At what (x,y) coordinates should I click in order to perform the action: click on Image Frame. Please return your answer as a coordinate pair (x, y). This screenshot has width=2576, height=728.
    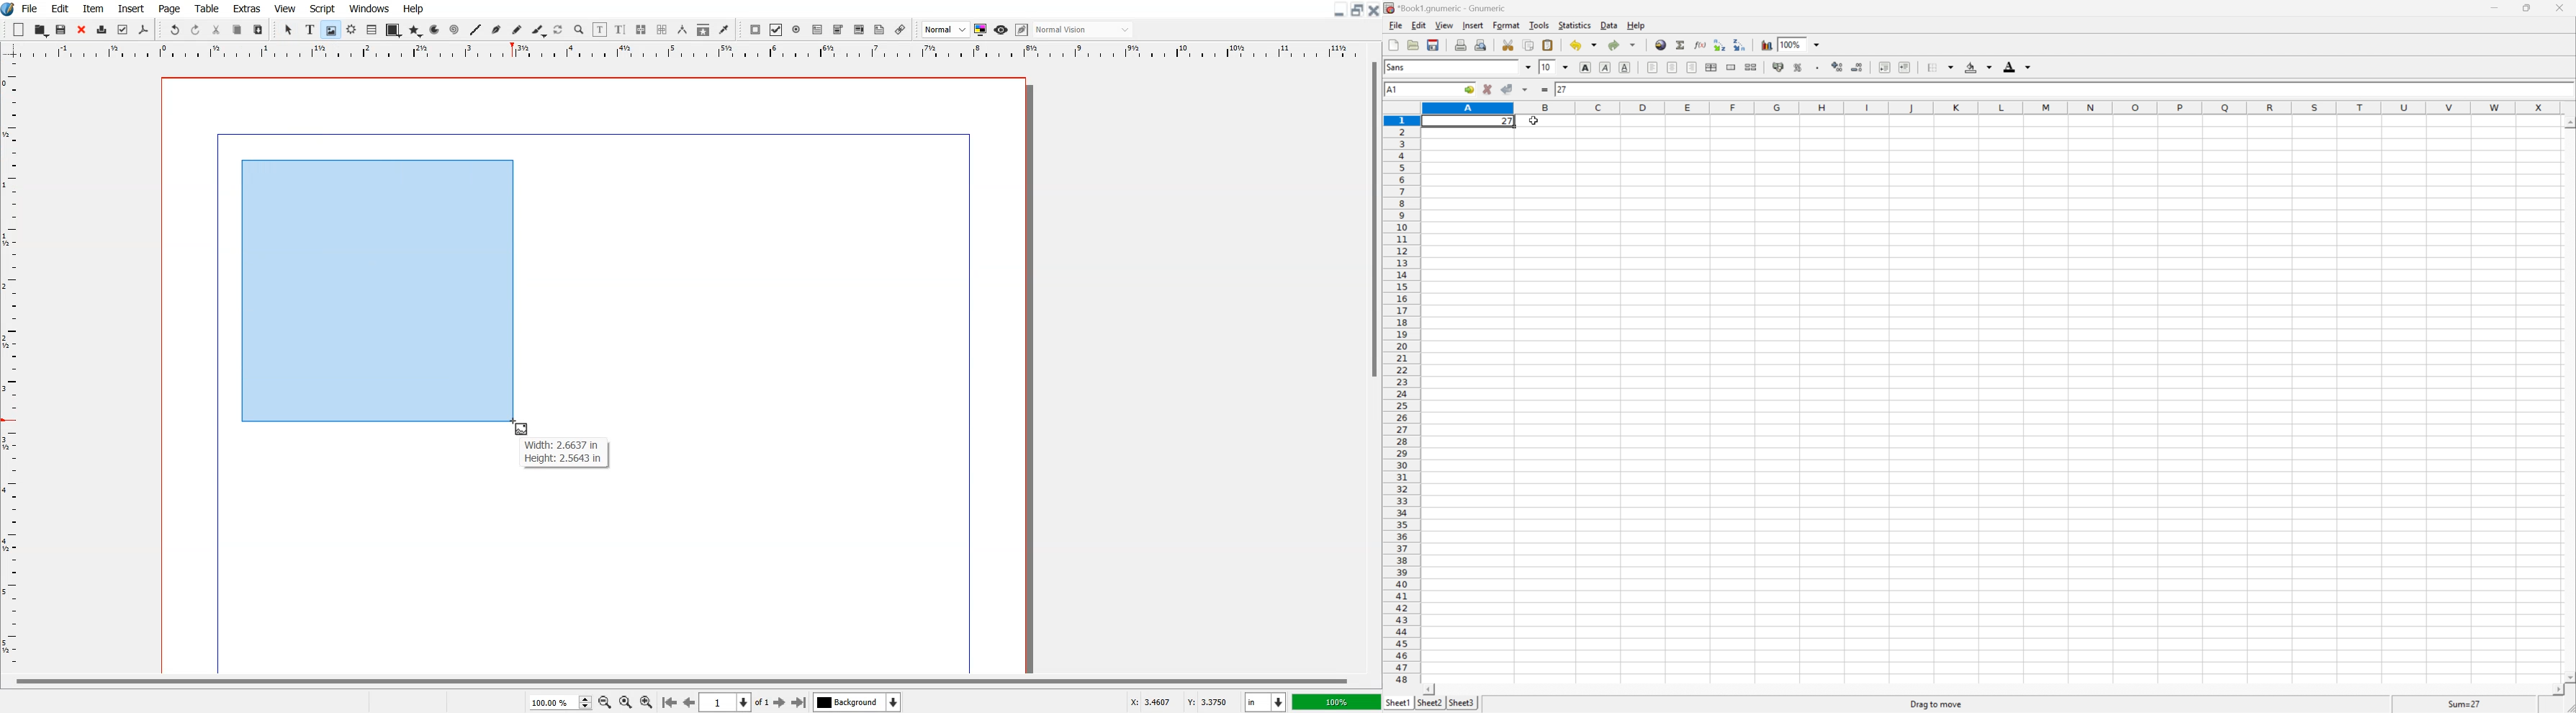
    Looking at the image, I should click on (330, 30).